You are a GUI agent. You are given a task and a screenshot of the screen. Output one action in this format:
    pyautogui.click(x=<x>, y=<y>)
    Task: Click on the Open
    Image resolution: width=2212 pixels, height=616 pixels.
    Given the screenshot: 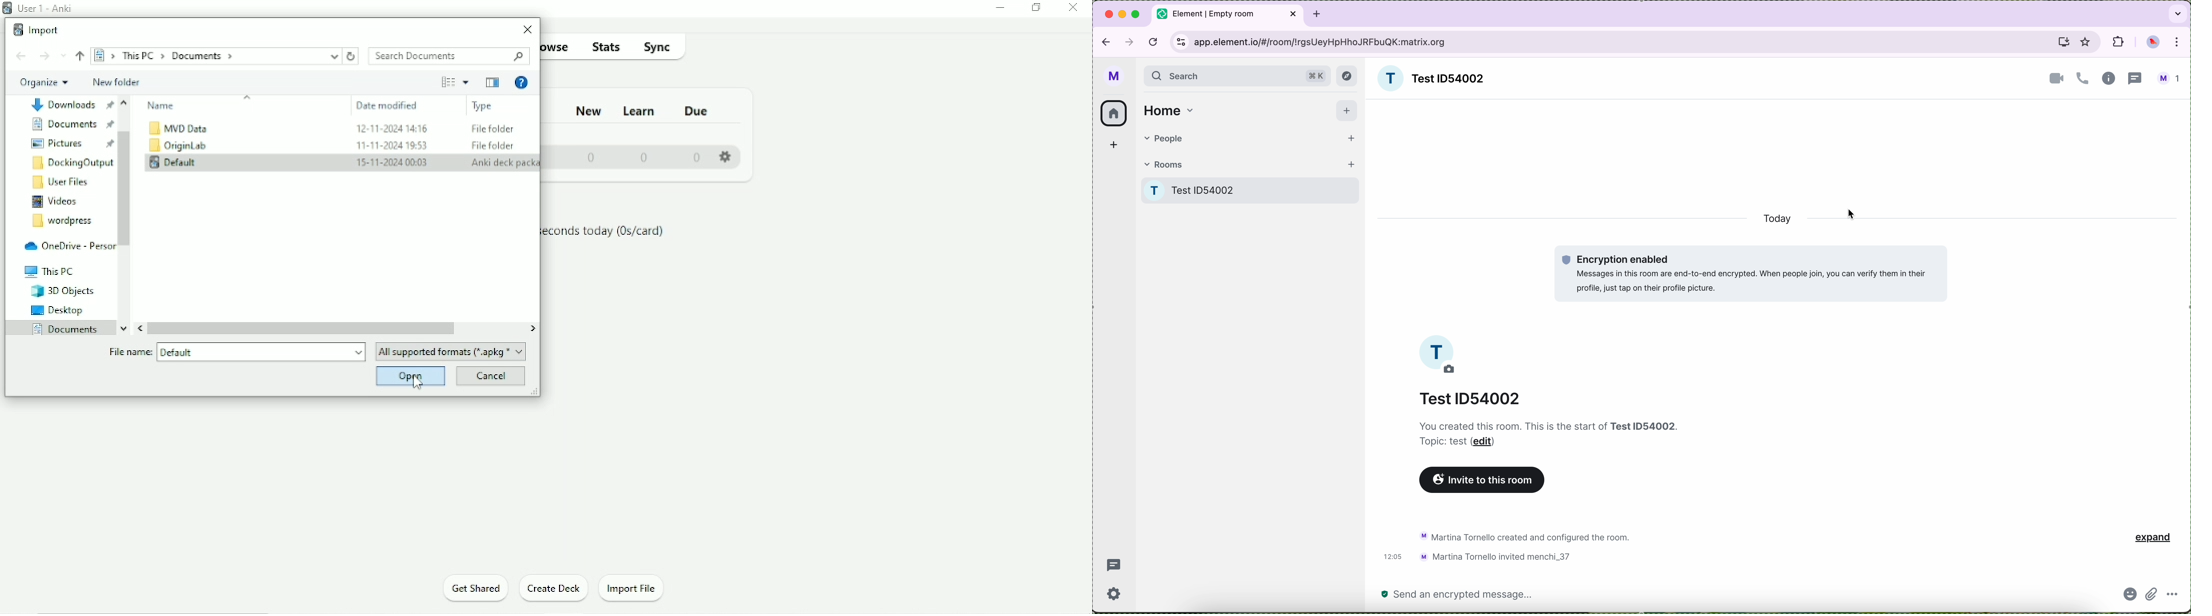 What is the action you would take?
    pyautogui.click(x=410, y=377)
    